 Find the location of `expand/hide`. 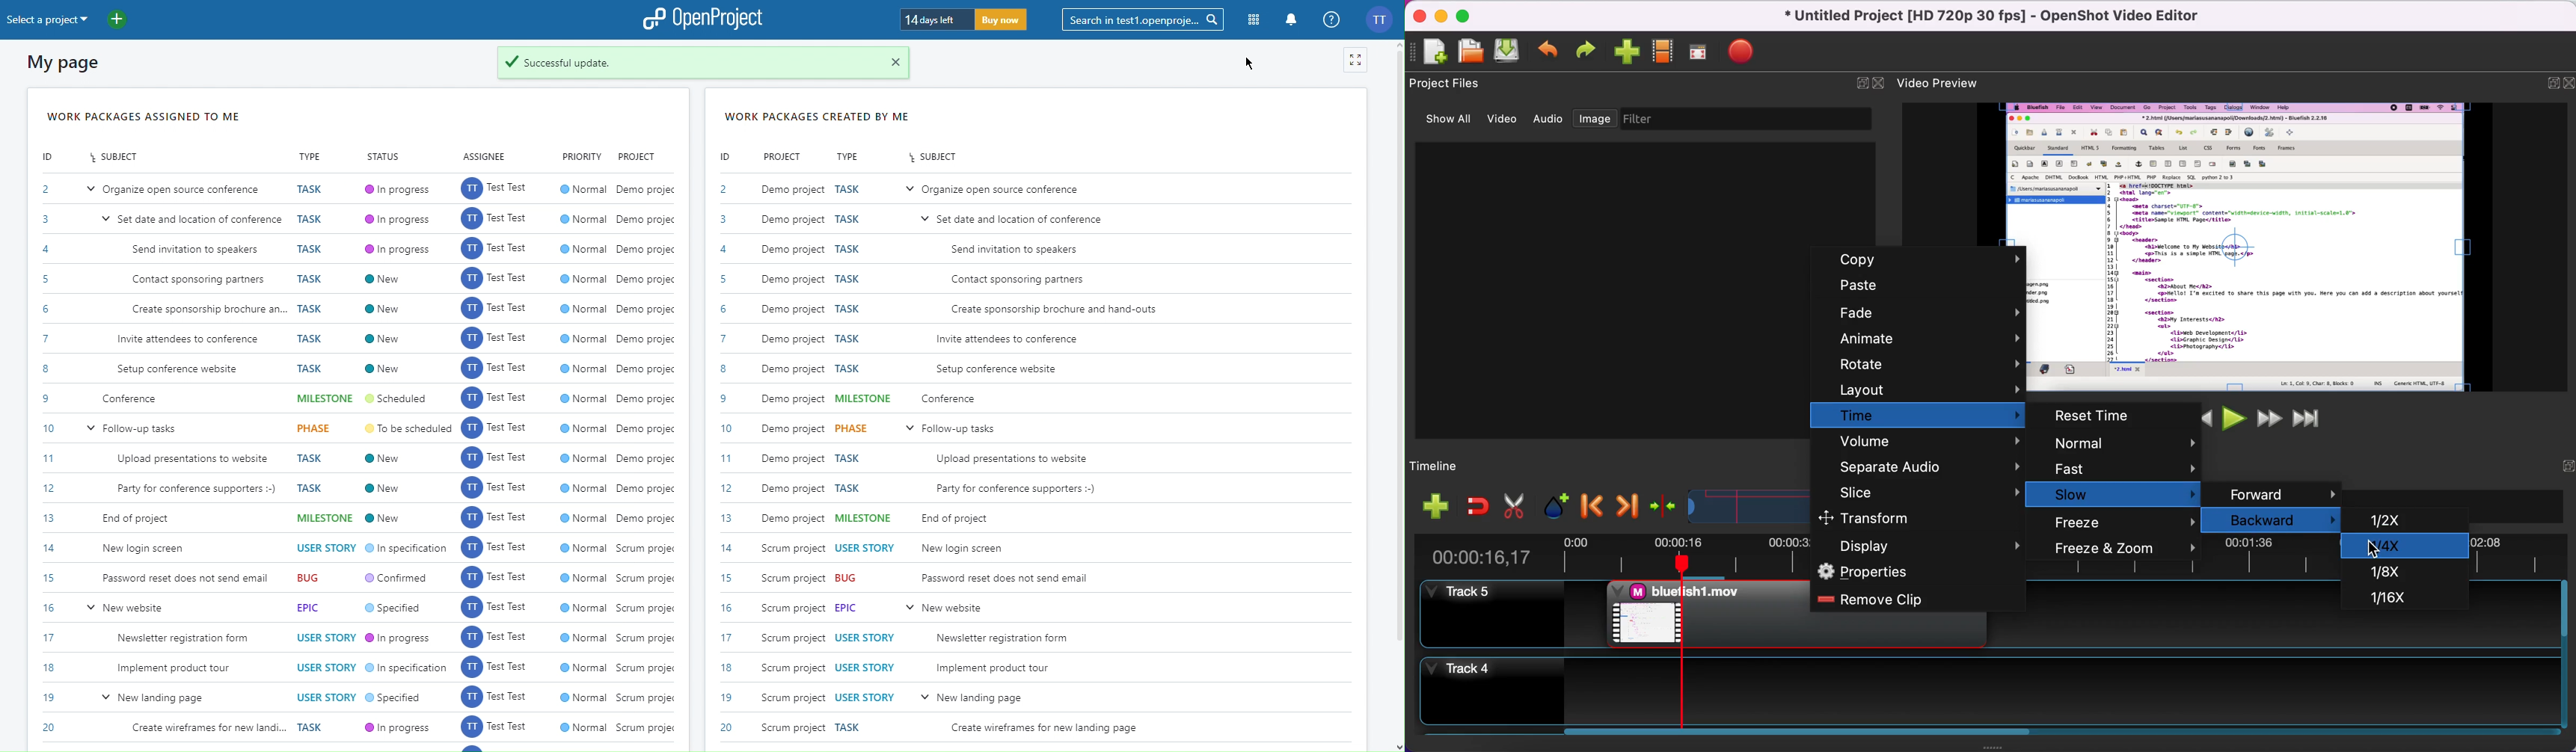

expand/hide is located at coordinates (2547, 82).